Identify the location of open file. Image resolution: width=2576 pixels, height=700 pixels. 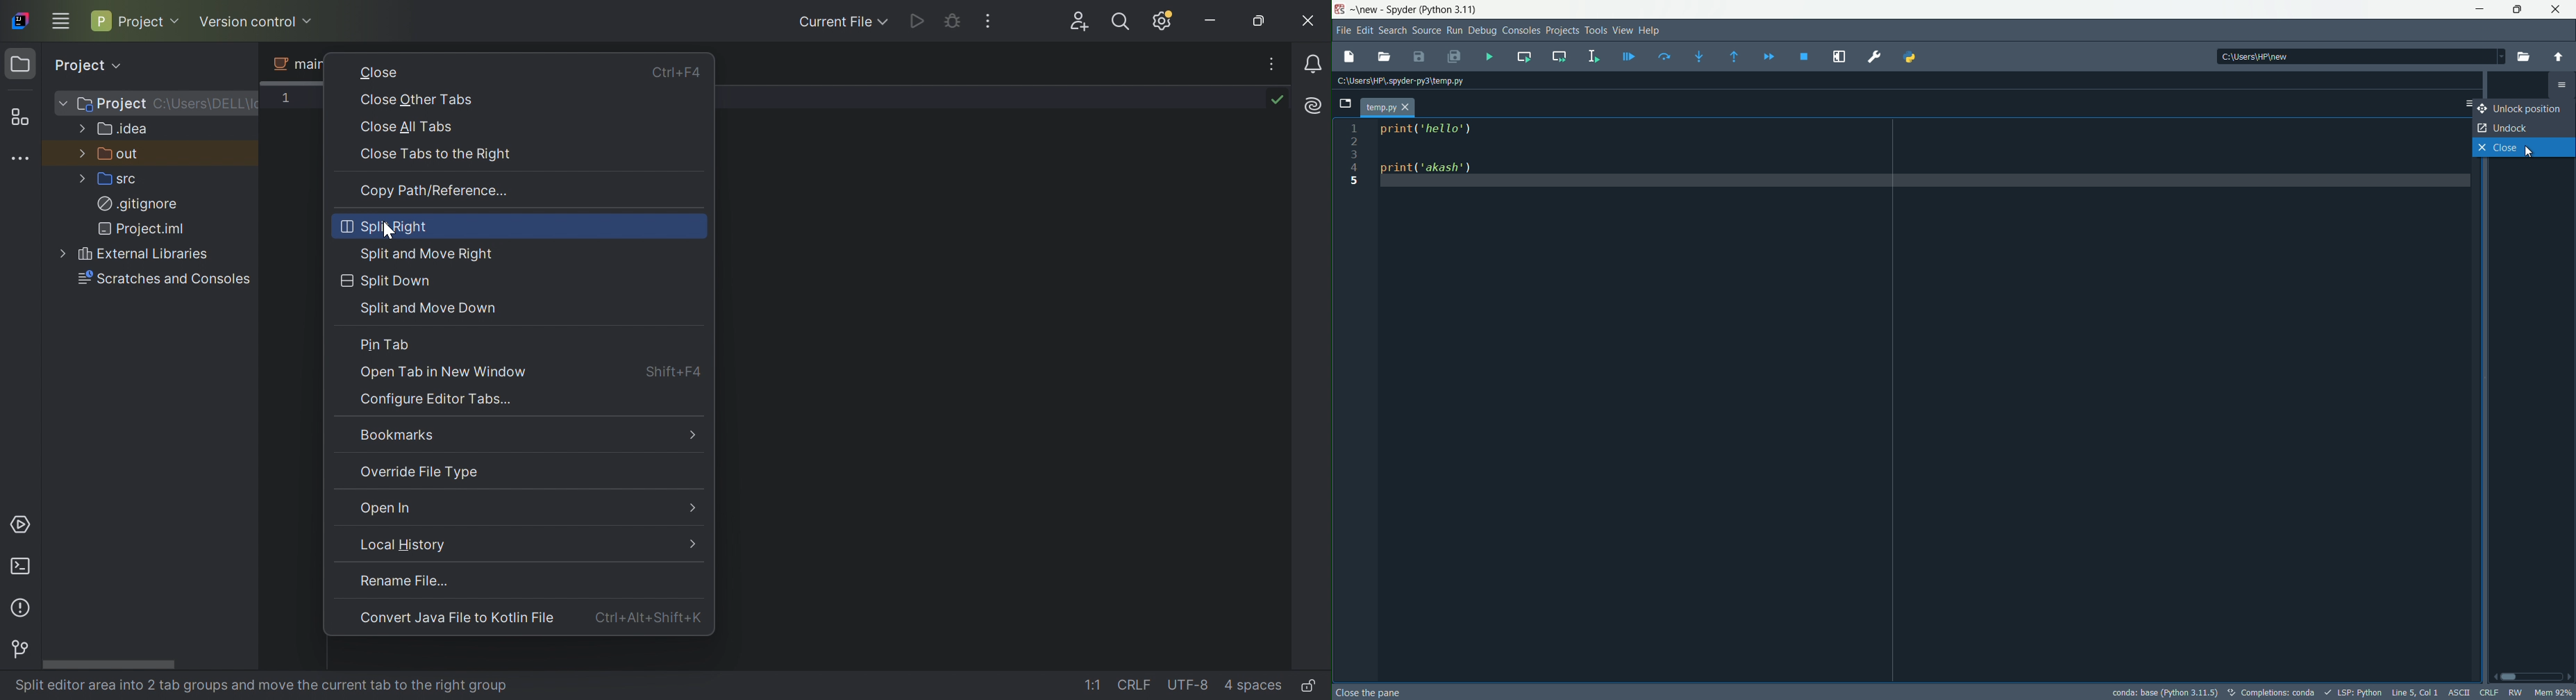
(1383, 57).